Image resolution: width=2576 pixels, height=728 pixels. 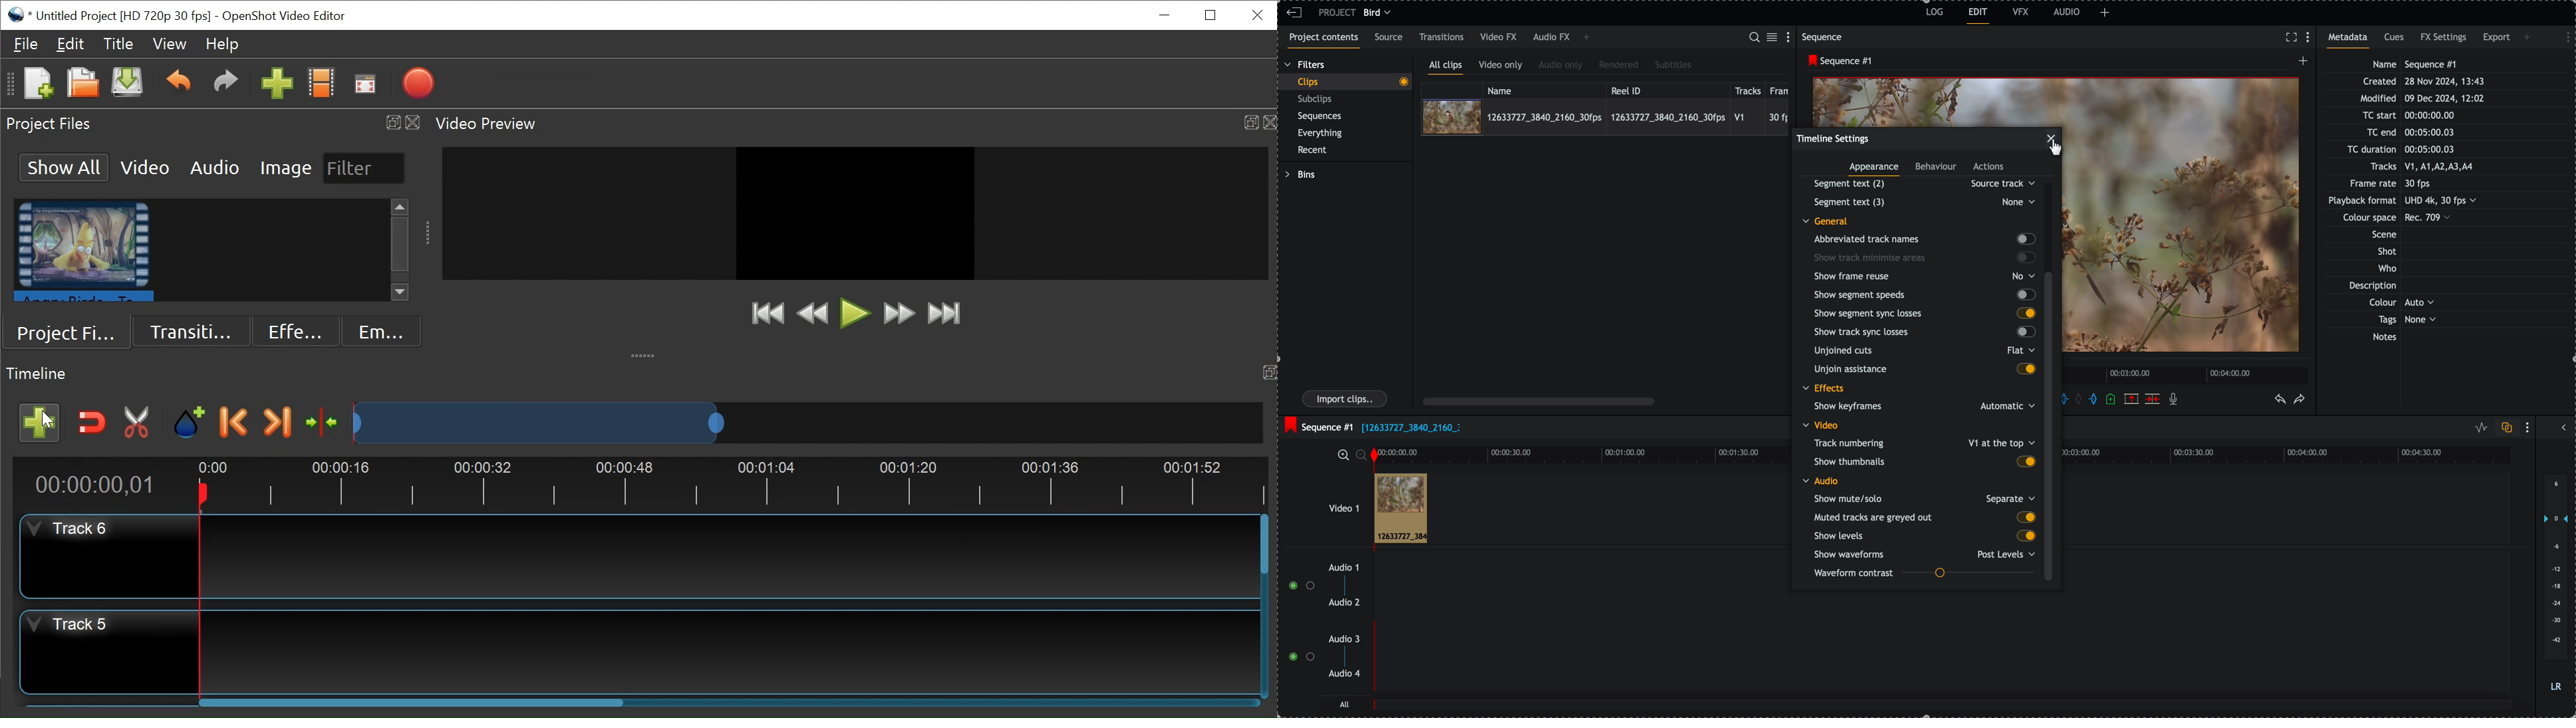 I want to click on leave, so click(x=1294, y=13).